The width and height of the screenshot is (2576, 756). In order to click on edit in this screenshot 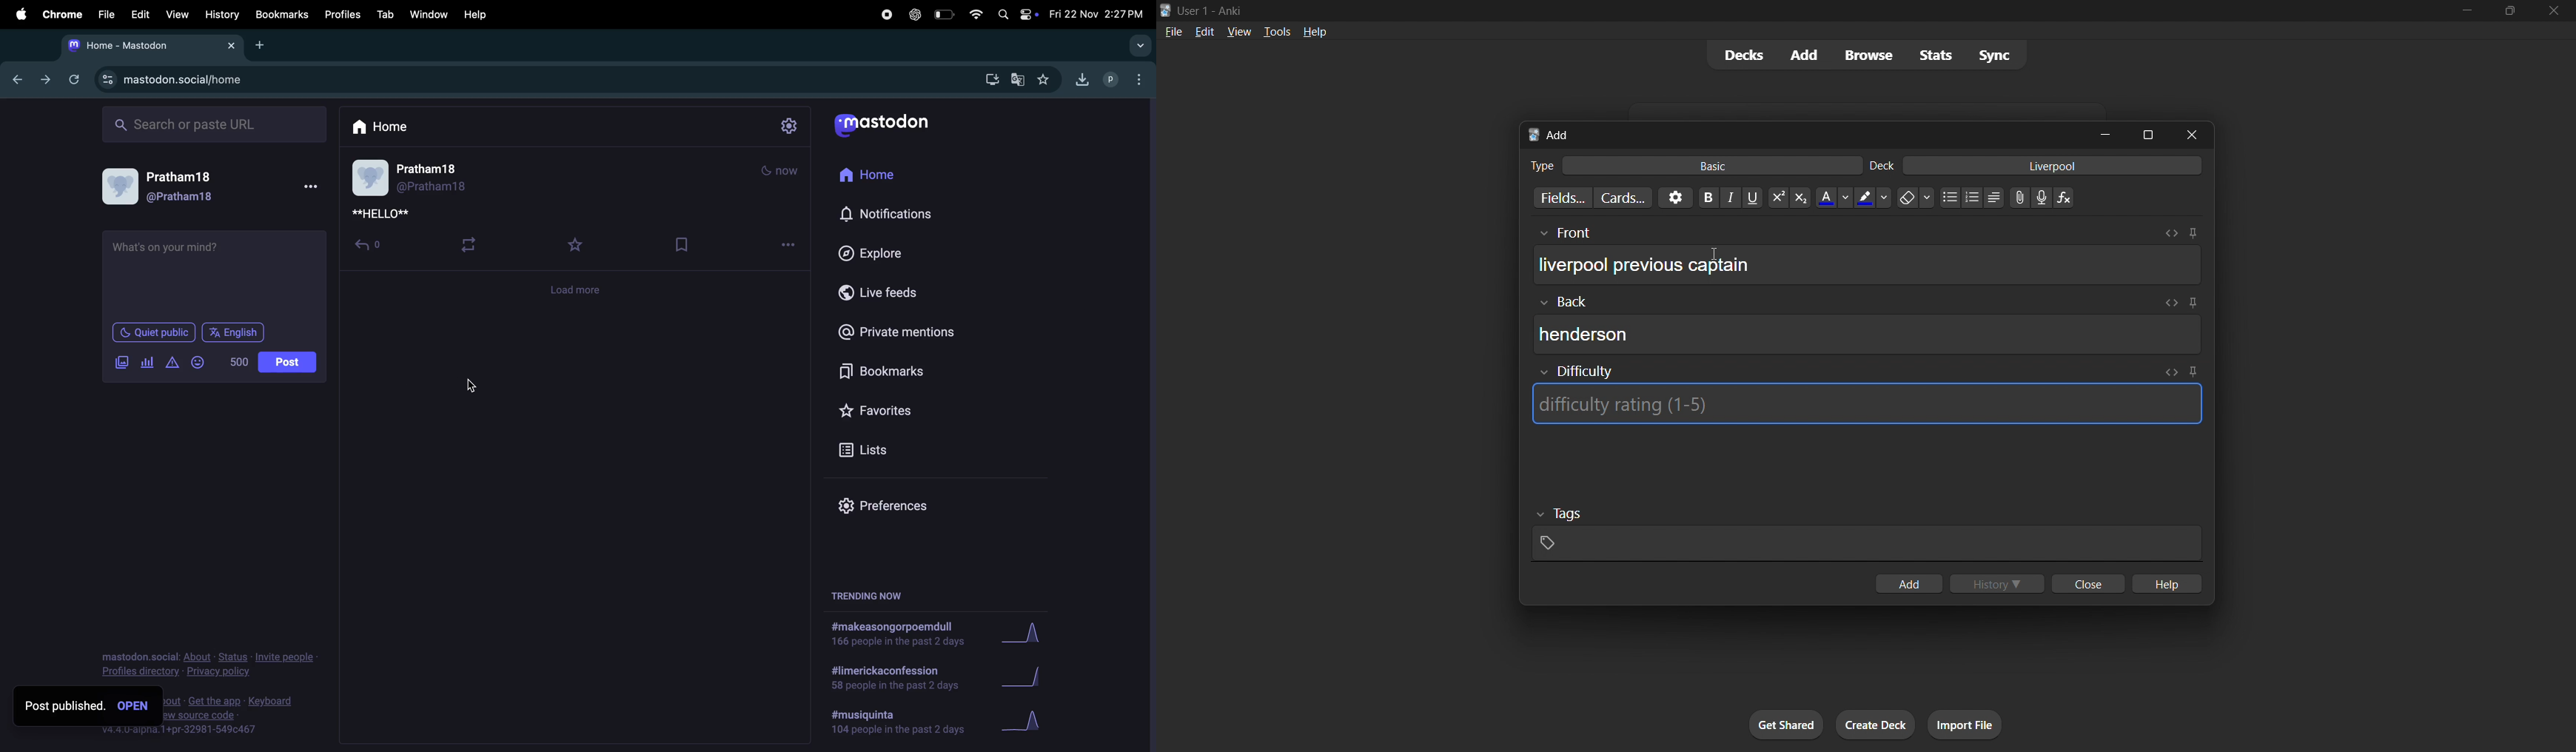, I will do `click(1200, 30)`.